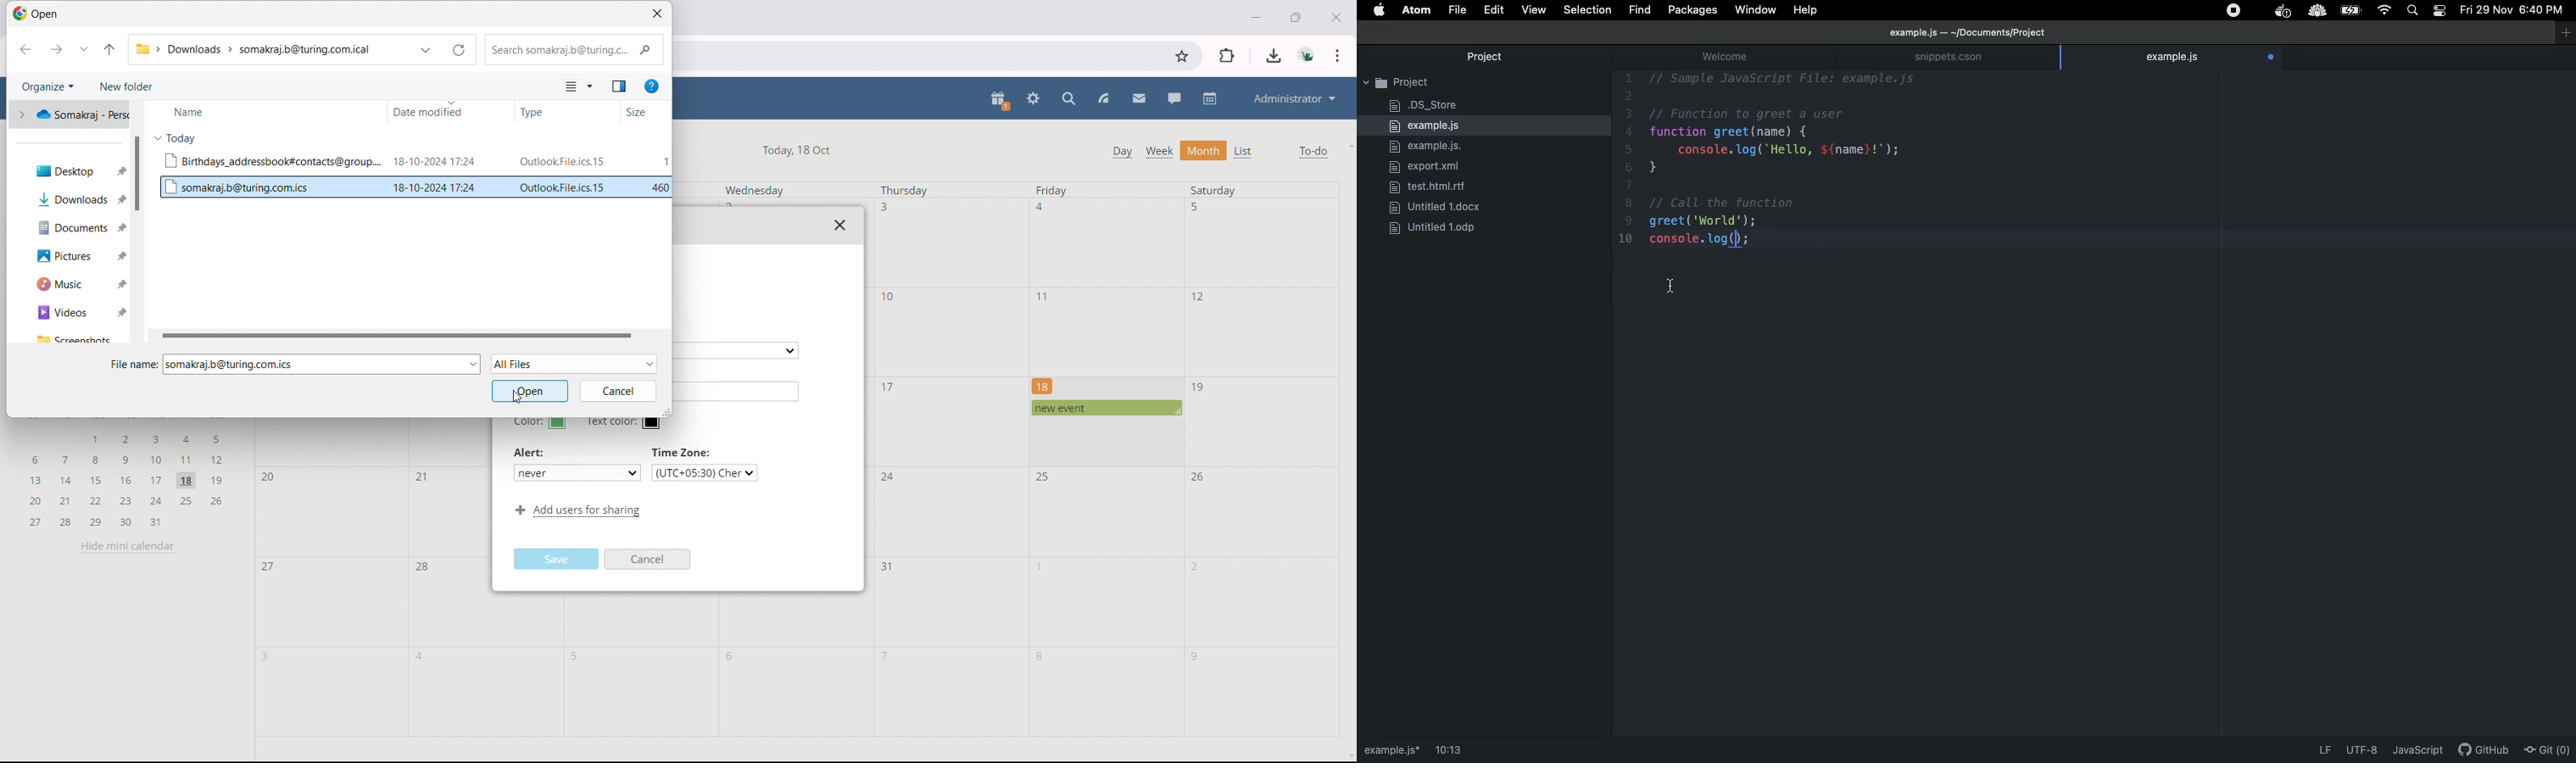  What do you see at coordinates (1041, 656) in the screenshot?
I see `8` at bounding box center [1041, 656].